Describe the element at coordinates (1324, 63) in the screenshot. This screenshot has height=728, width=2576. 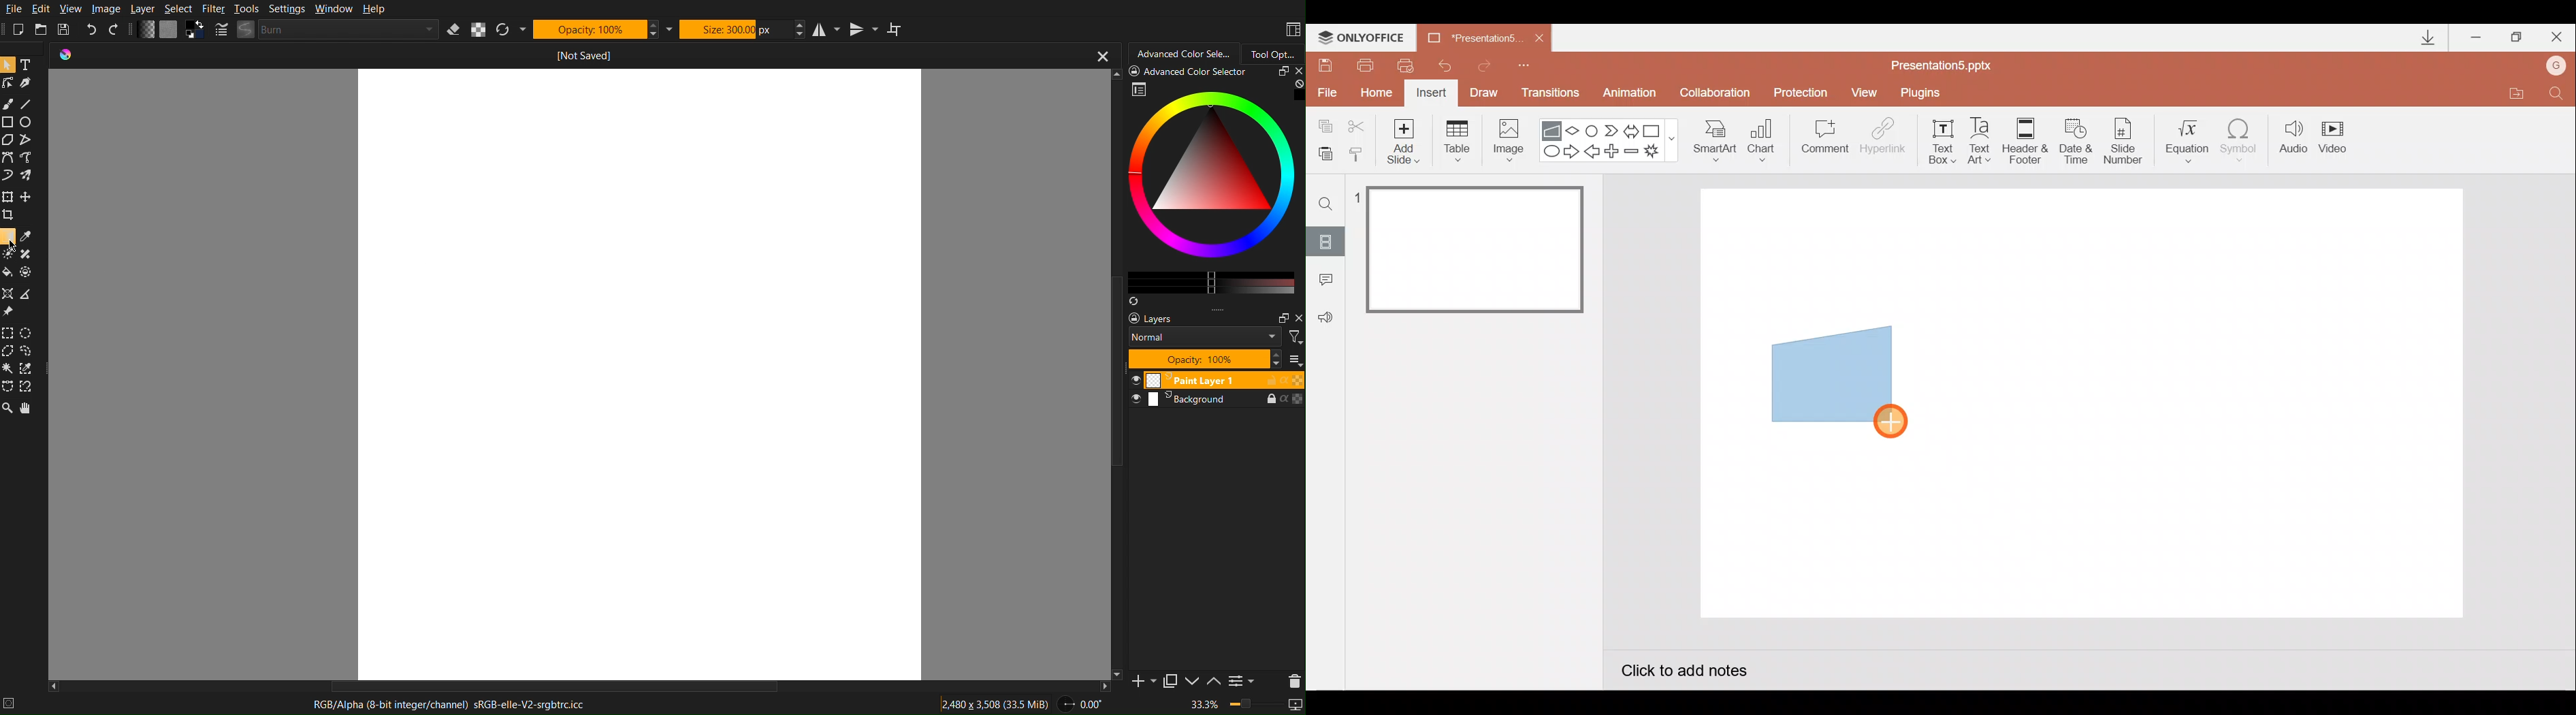
I see `Save` at that location.